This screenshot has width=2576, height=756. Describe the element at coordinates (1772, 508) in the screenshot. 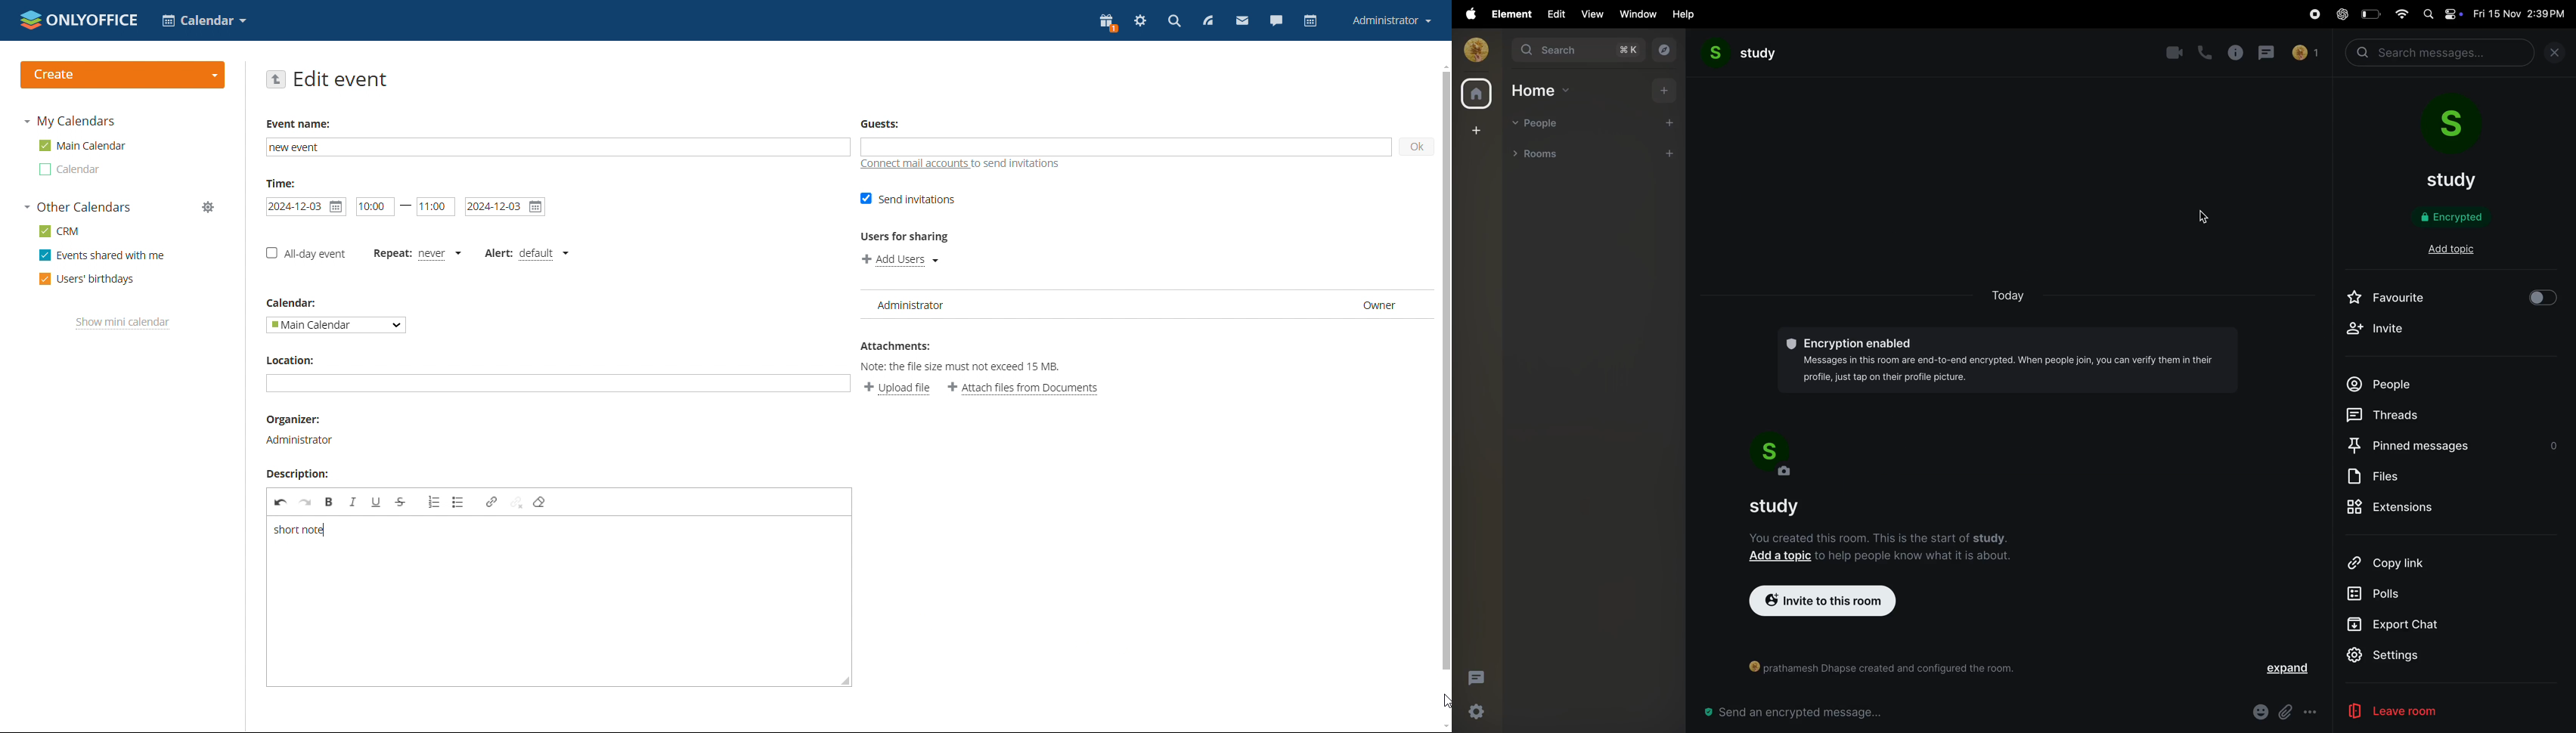

I see `study` at that location.